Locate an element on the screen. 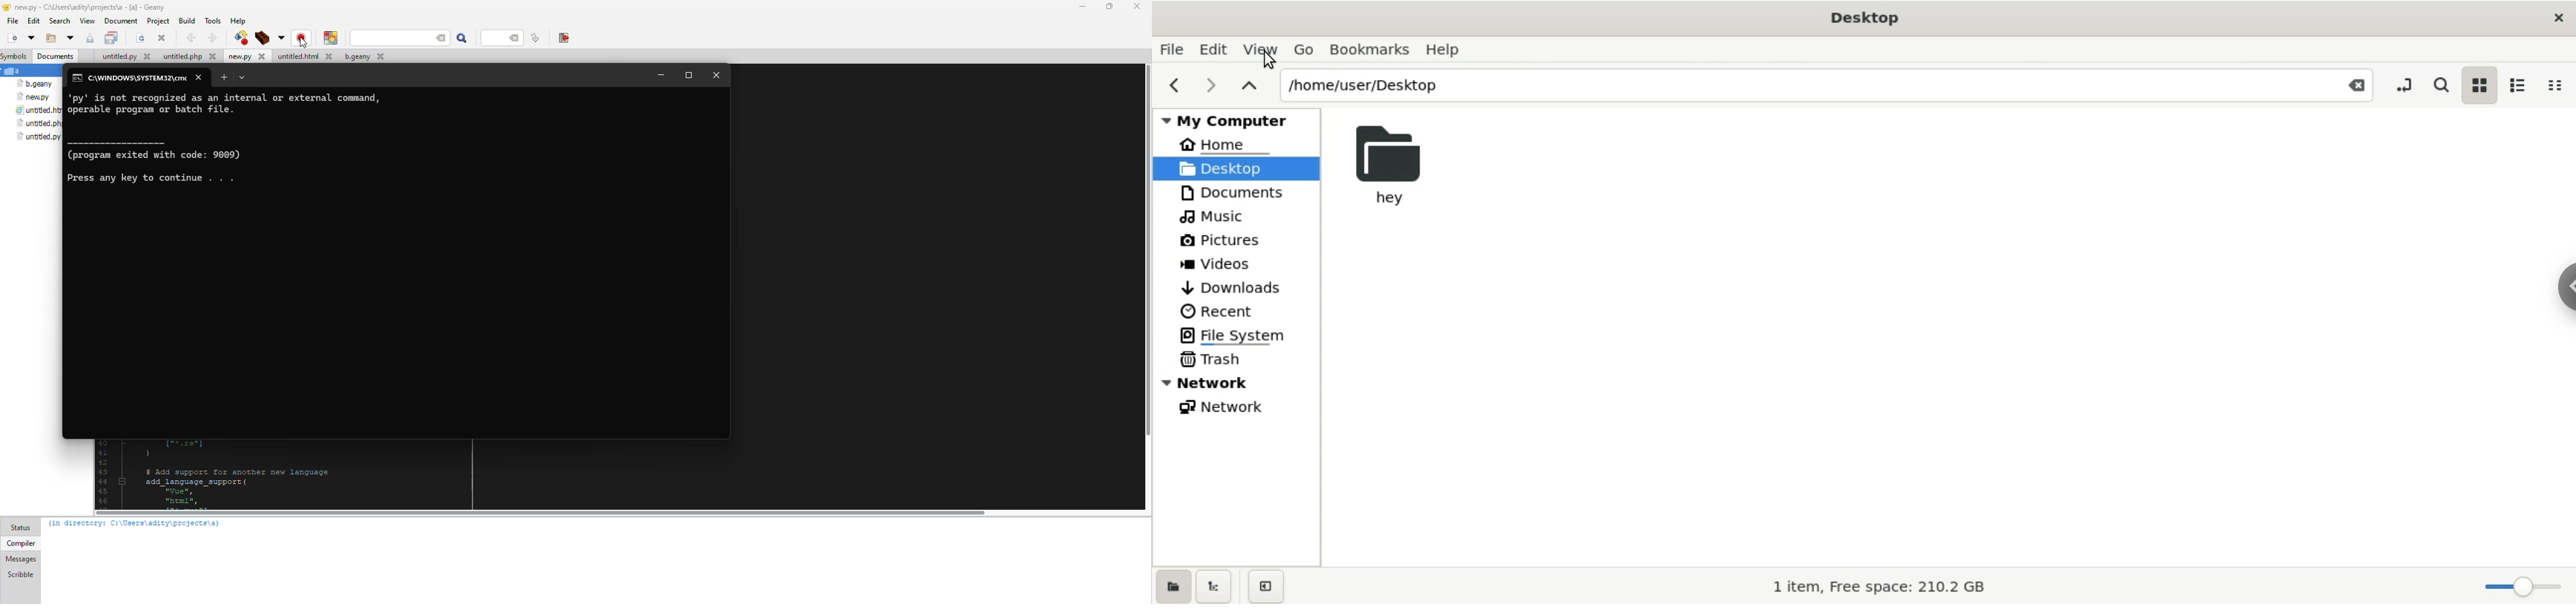 The width and height of the screenshot is (2576, 616). Documents is located at coordinates (1239, 191).